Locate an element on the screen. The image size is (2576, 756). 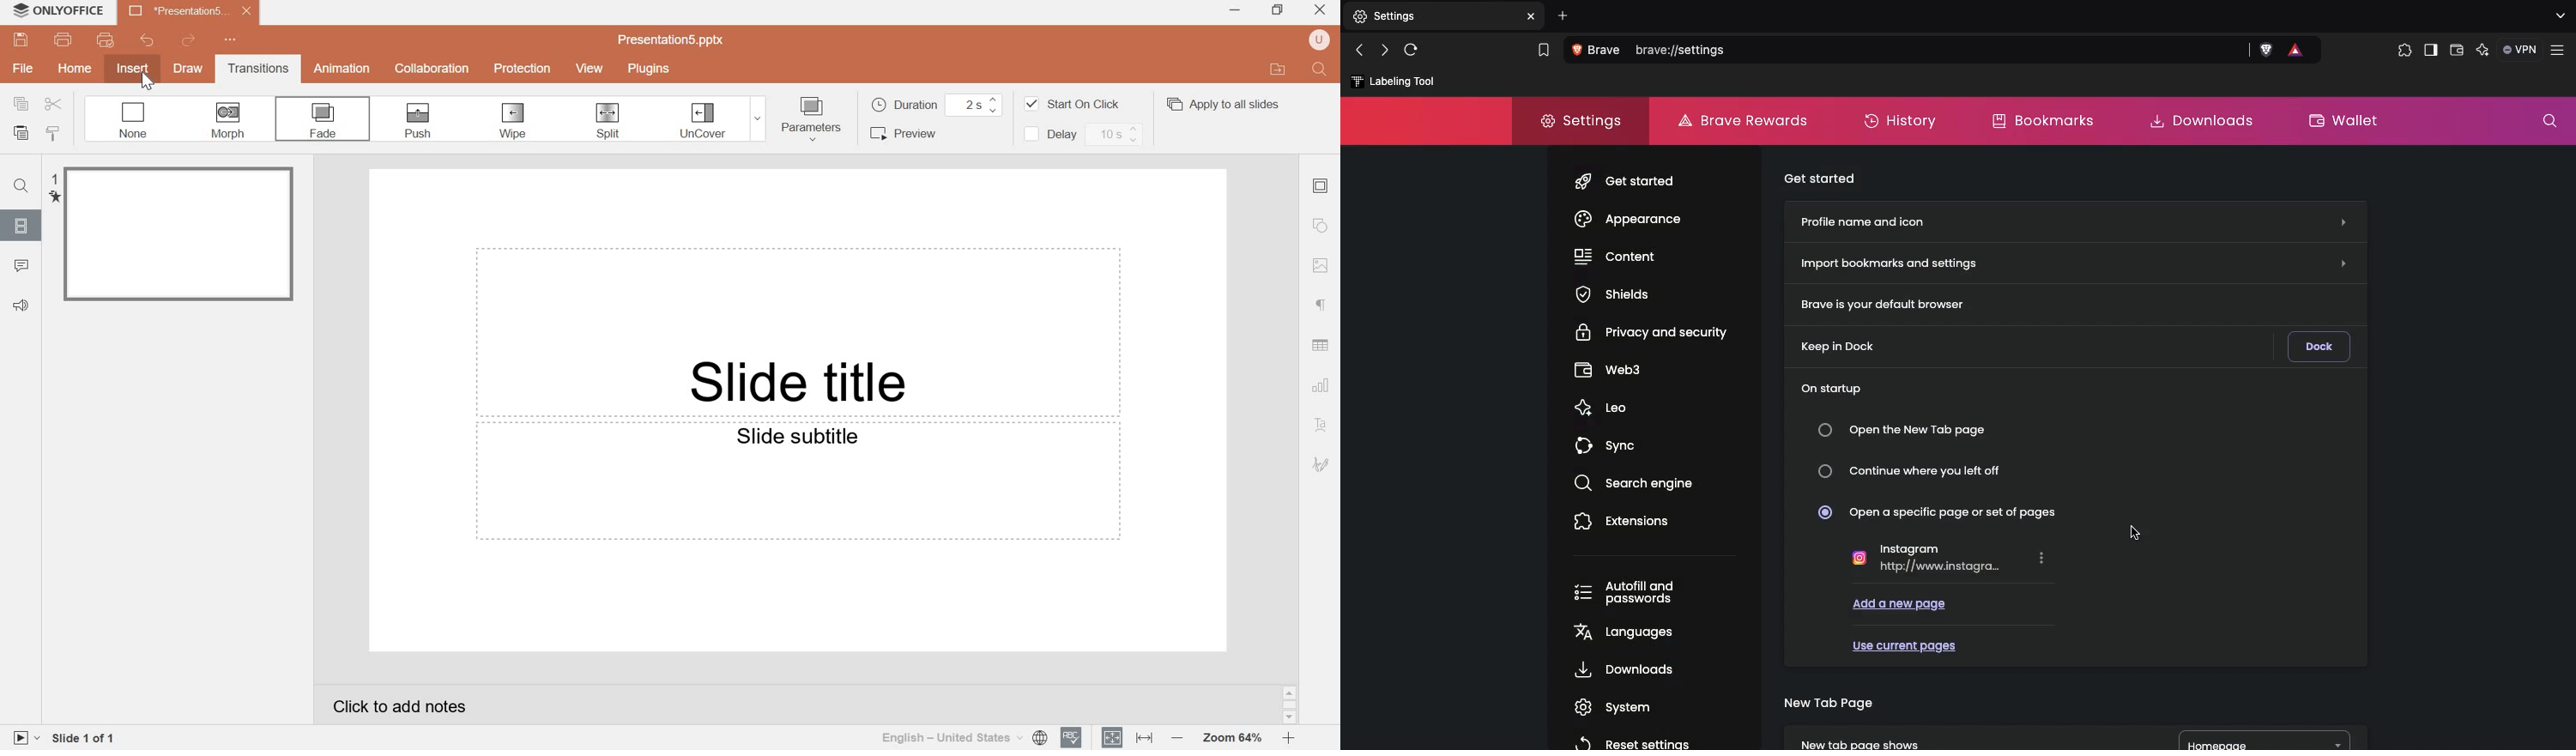
find is located at coordinates (20, 186).